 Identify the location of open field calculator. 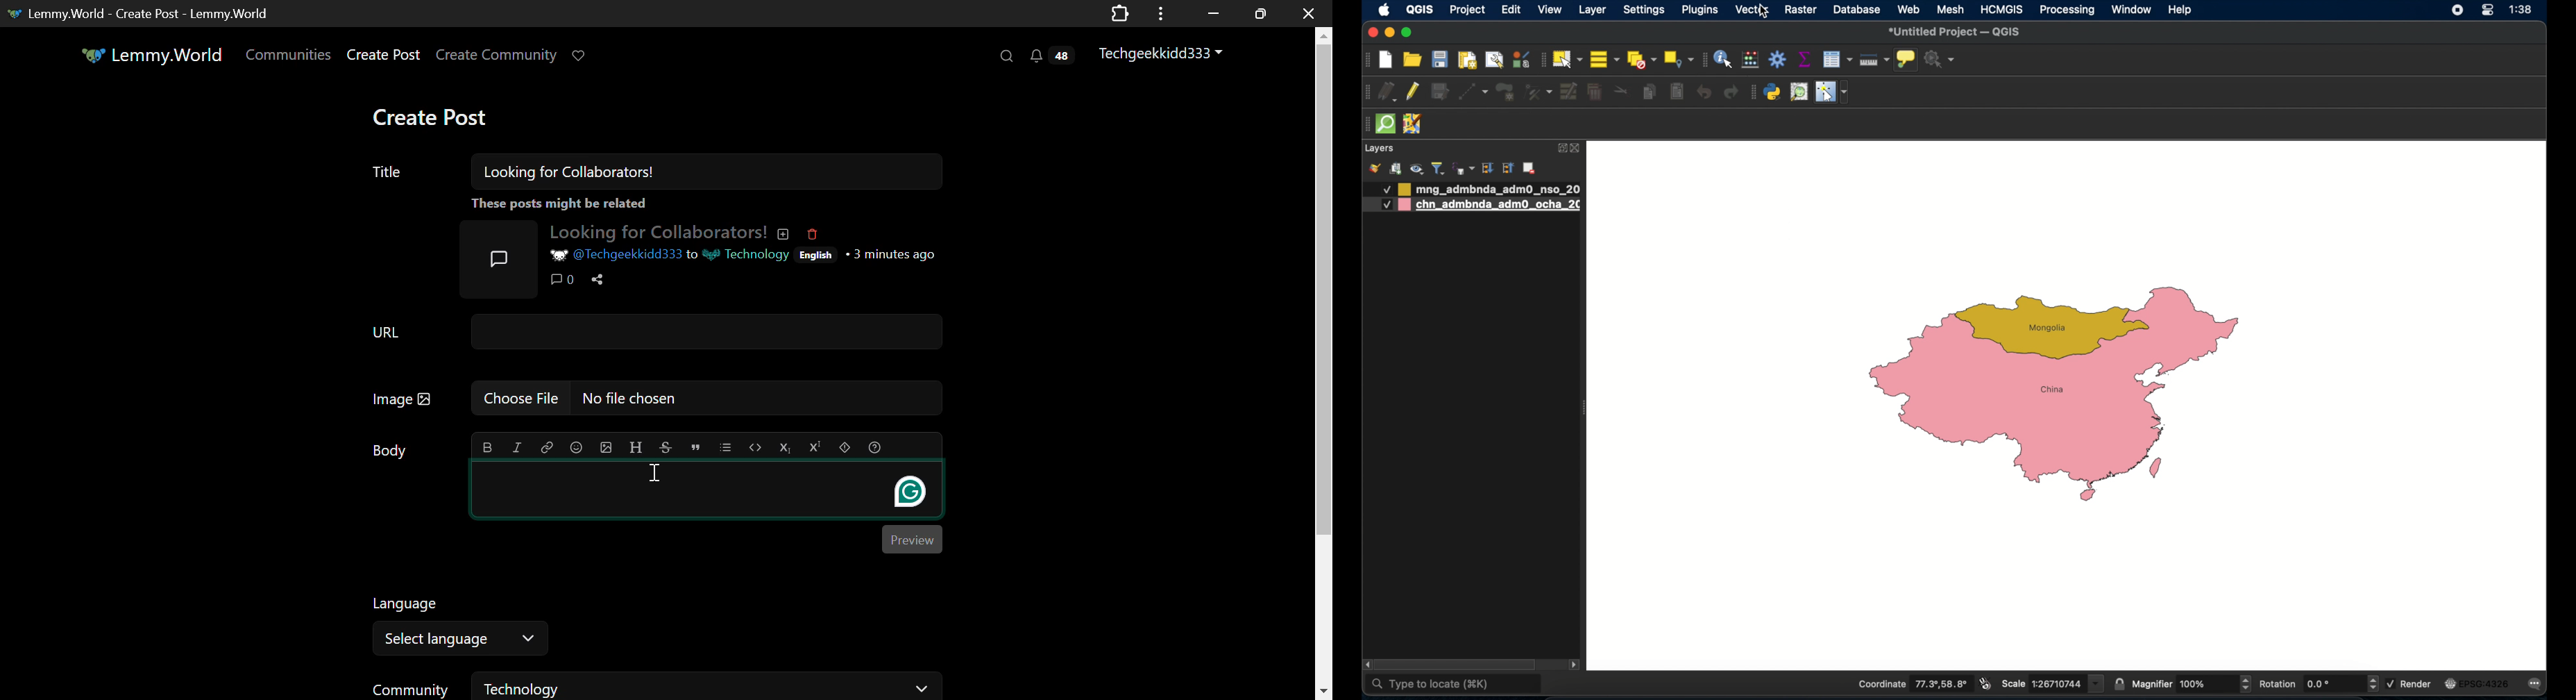
(1751, 59).